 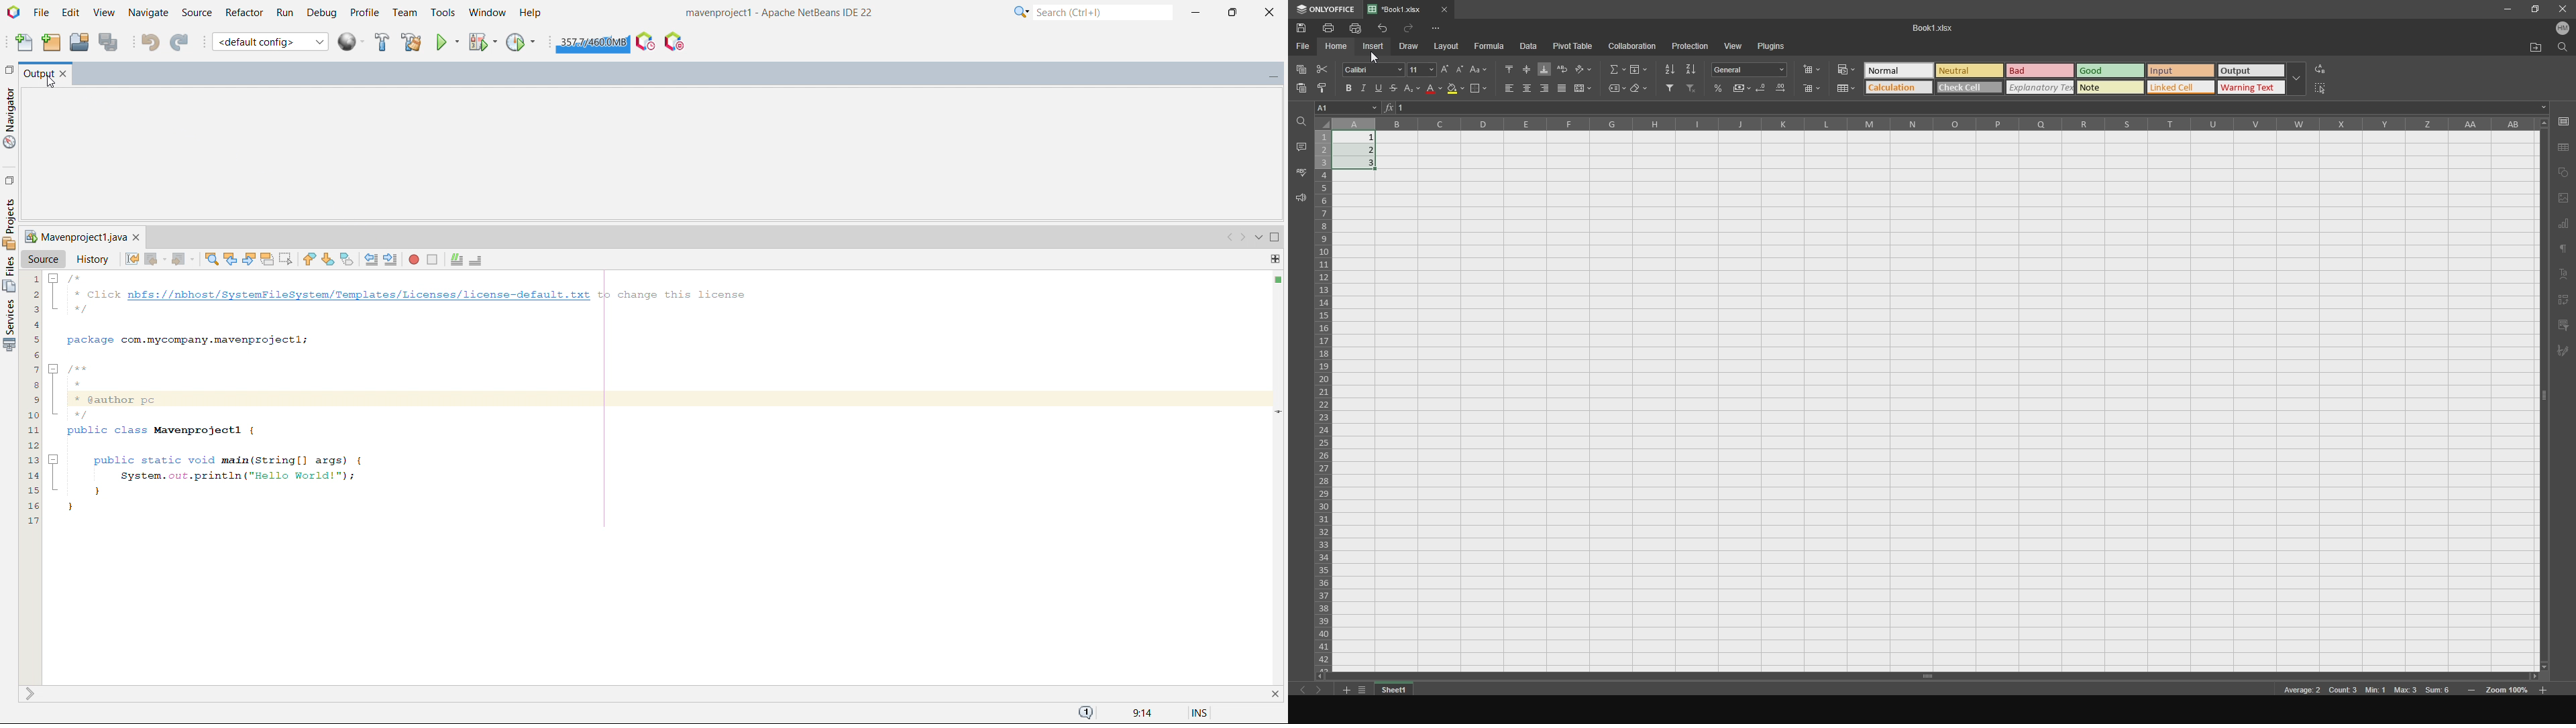 I want to click on logo, so click(x=13, y=12).